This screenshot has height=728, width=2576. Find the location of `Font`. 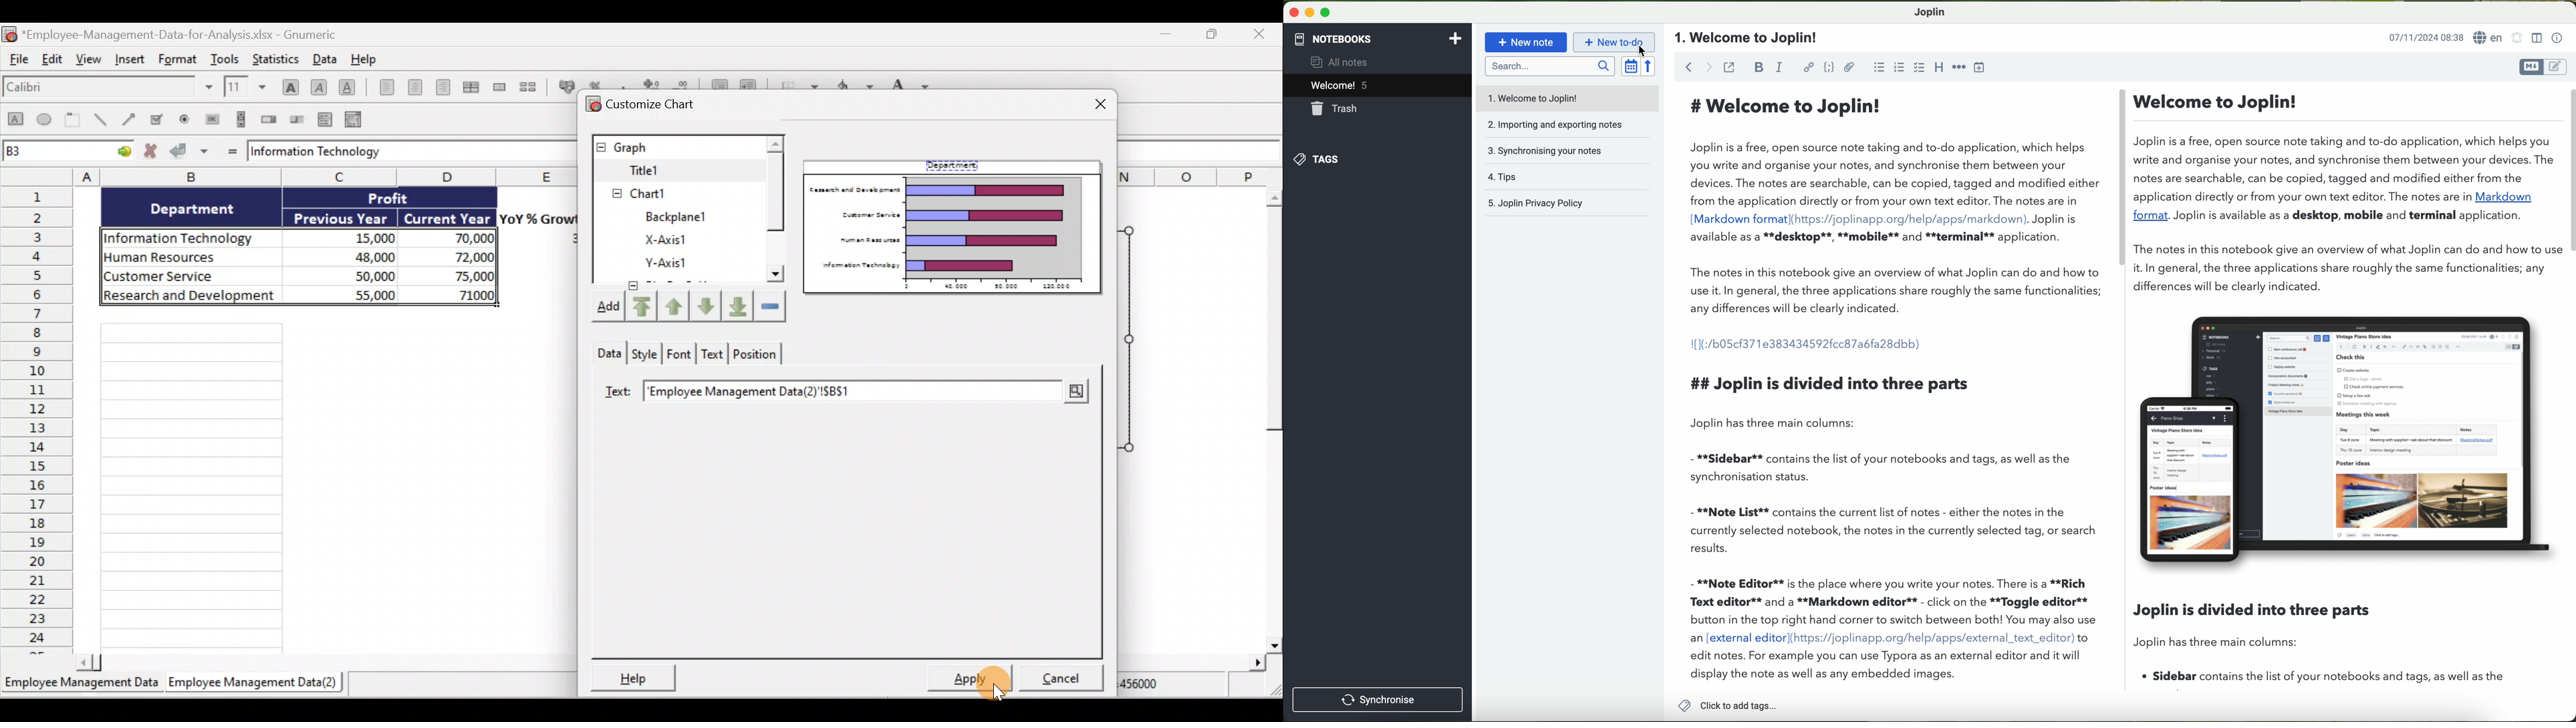

Font is located at coordinates (680, 352).